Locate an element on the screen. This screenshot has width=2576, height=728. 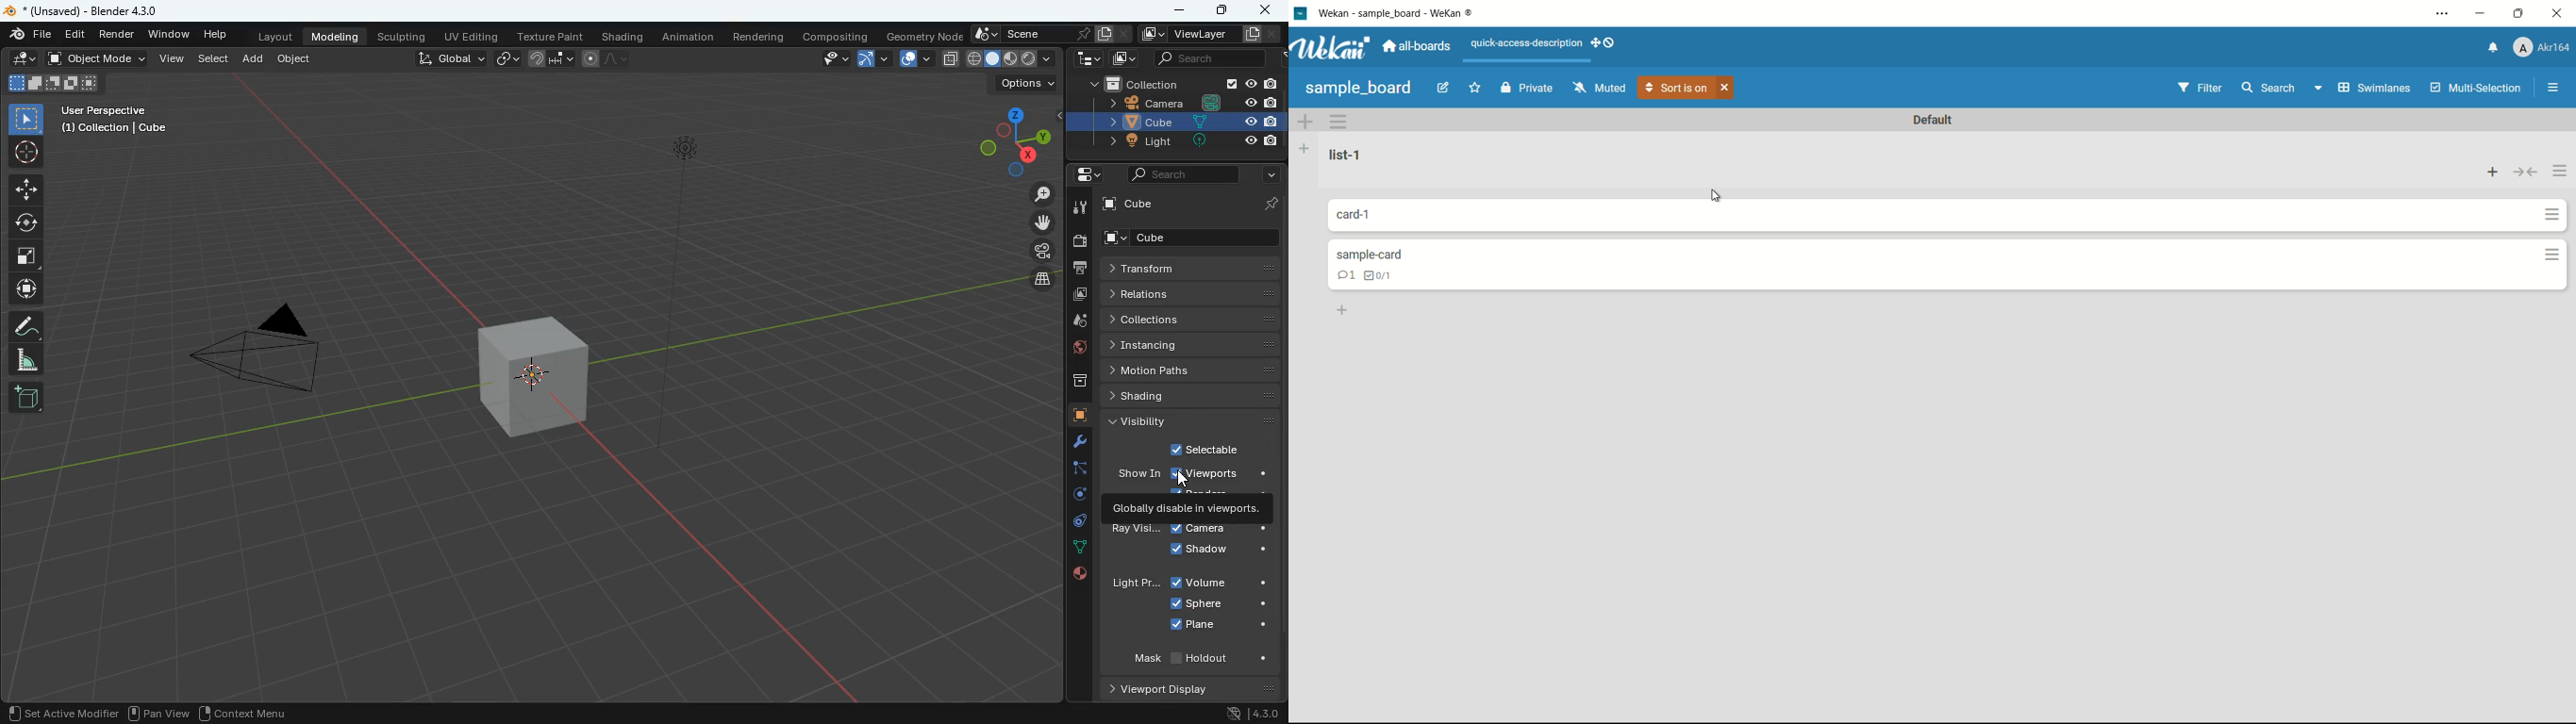
open sidebar or close sidebar is located at coordinates (2554, 88).